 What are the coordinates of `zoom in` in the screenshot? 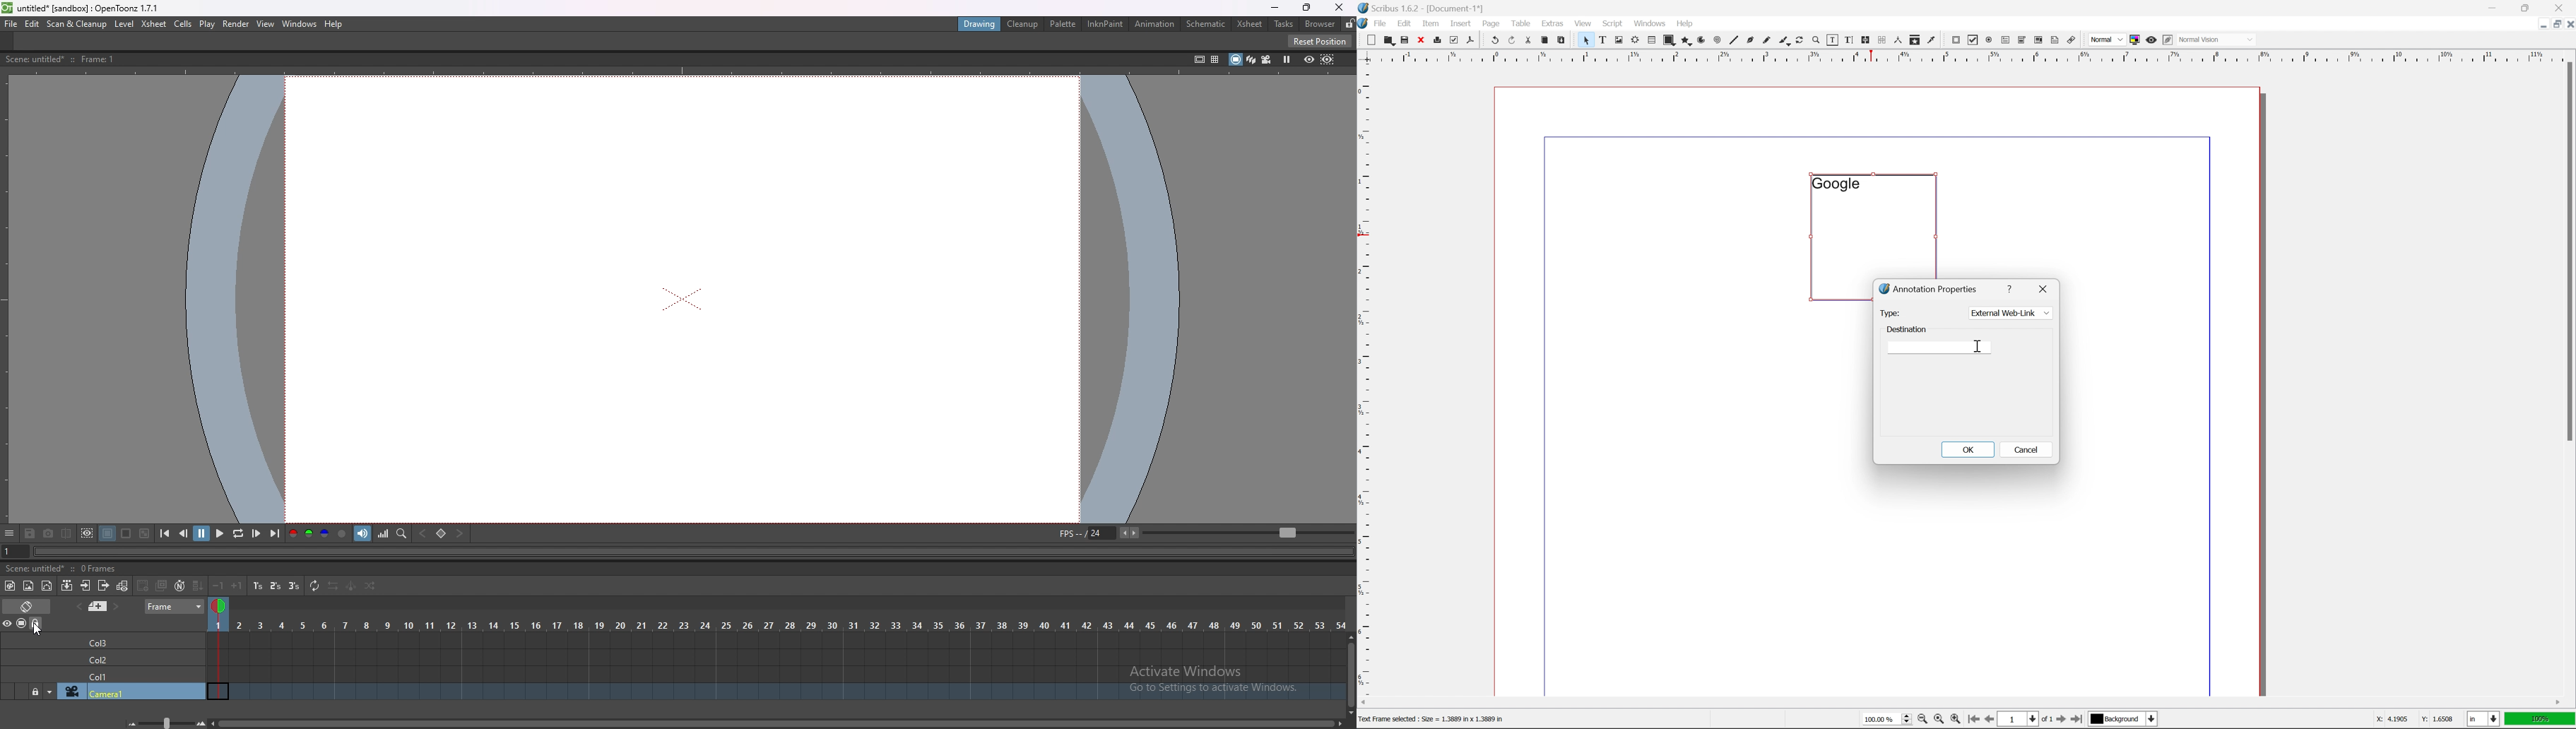 It's located at (1955, 719).